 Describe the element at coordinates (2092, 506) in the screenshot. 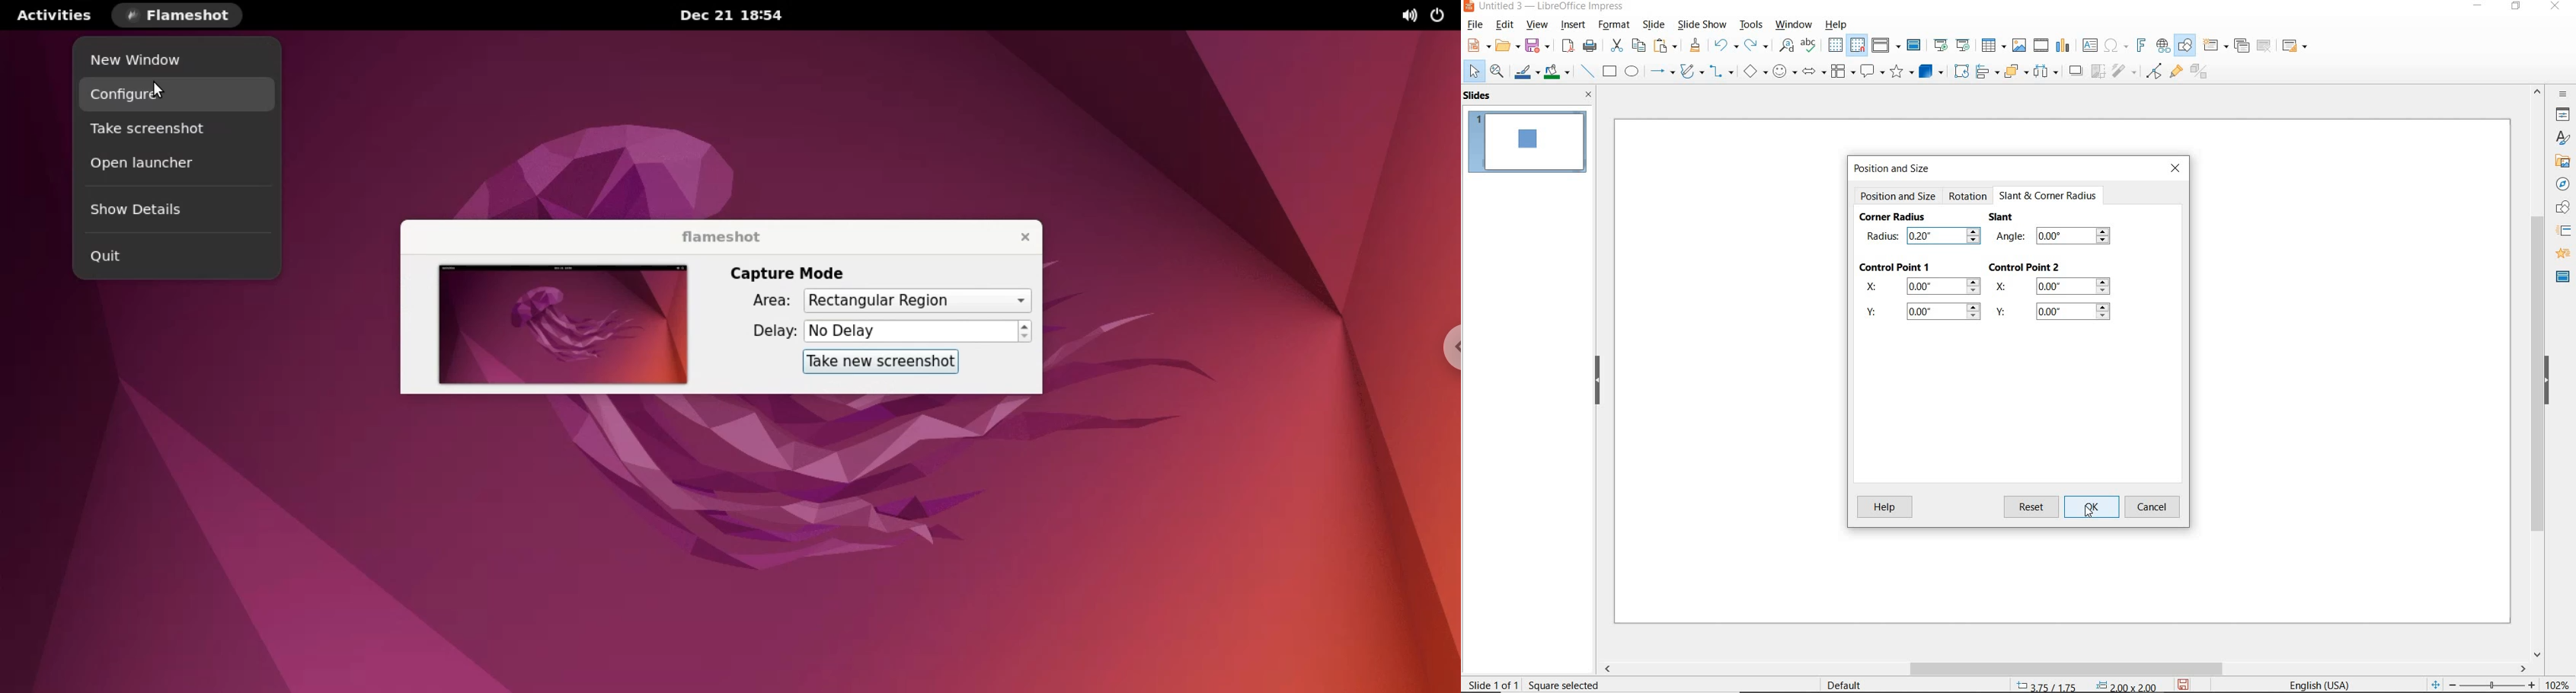

I see `OK` at that location.